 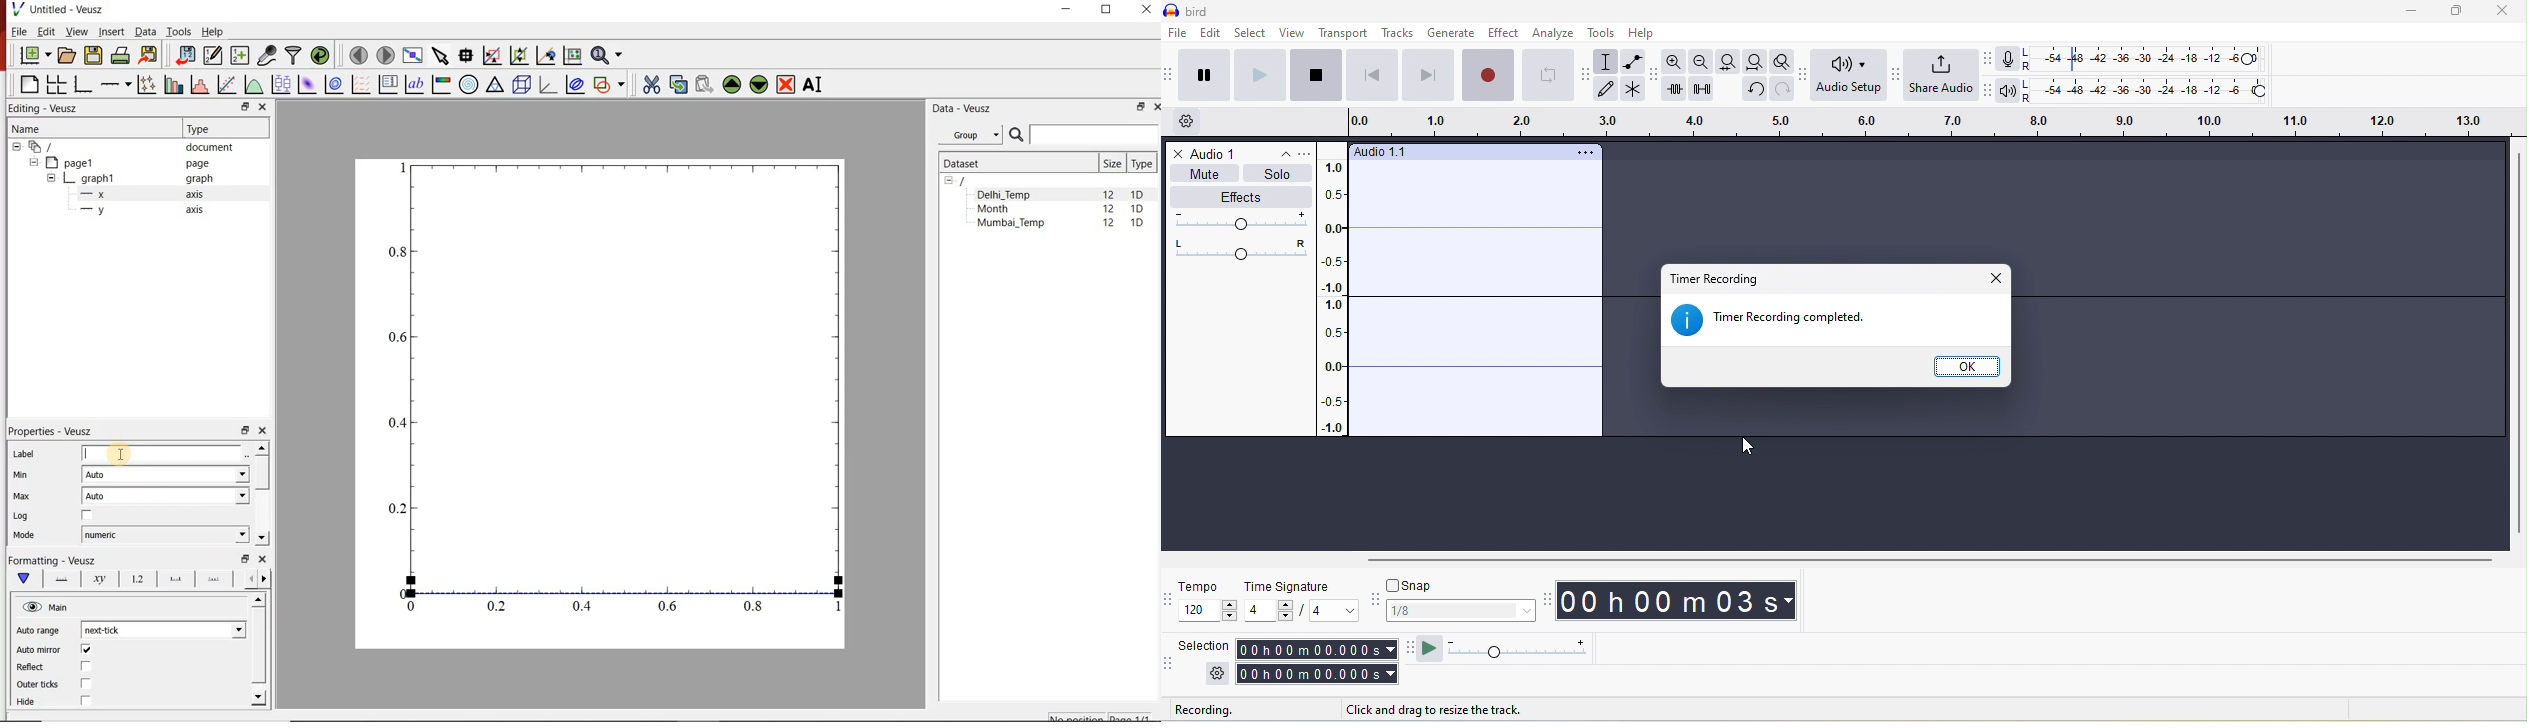 I want to click on horizontal scroll bar, so click(x=1926, y=562).